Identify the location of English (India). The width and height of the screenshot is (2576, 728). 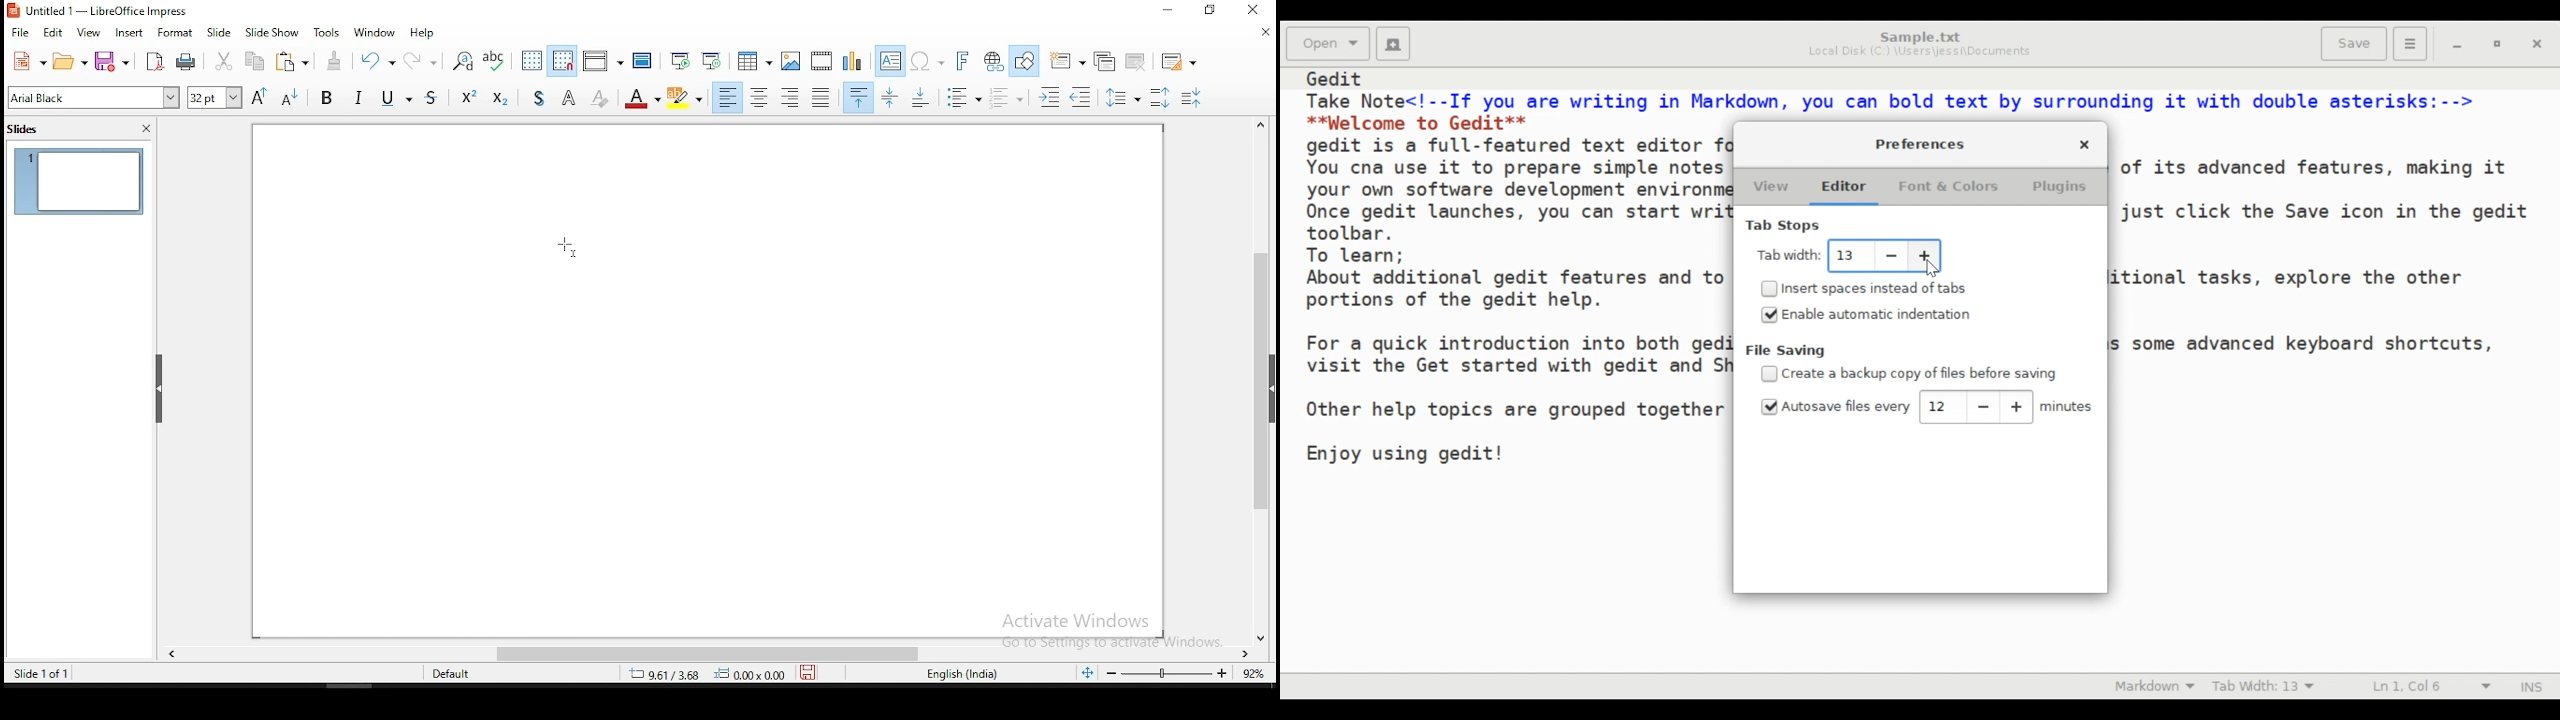
(962, 674).